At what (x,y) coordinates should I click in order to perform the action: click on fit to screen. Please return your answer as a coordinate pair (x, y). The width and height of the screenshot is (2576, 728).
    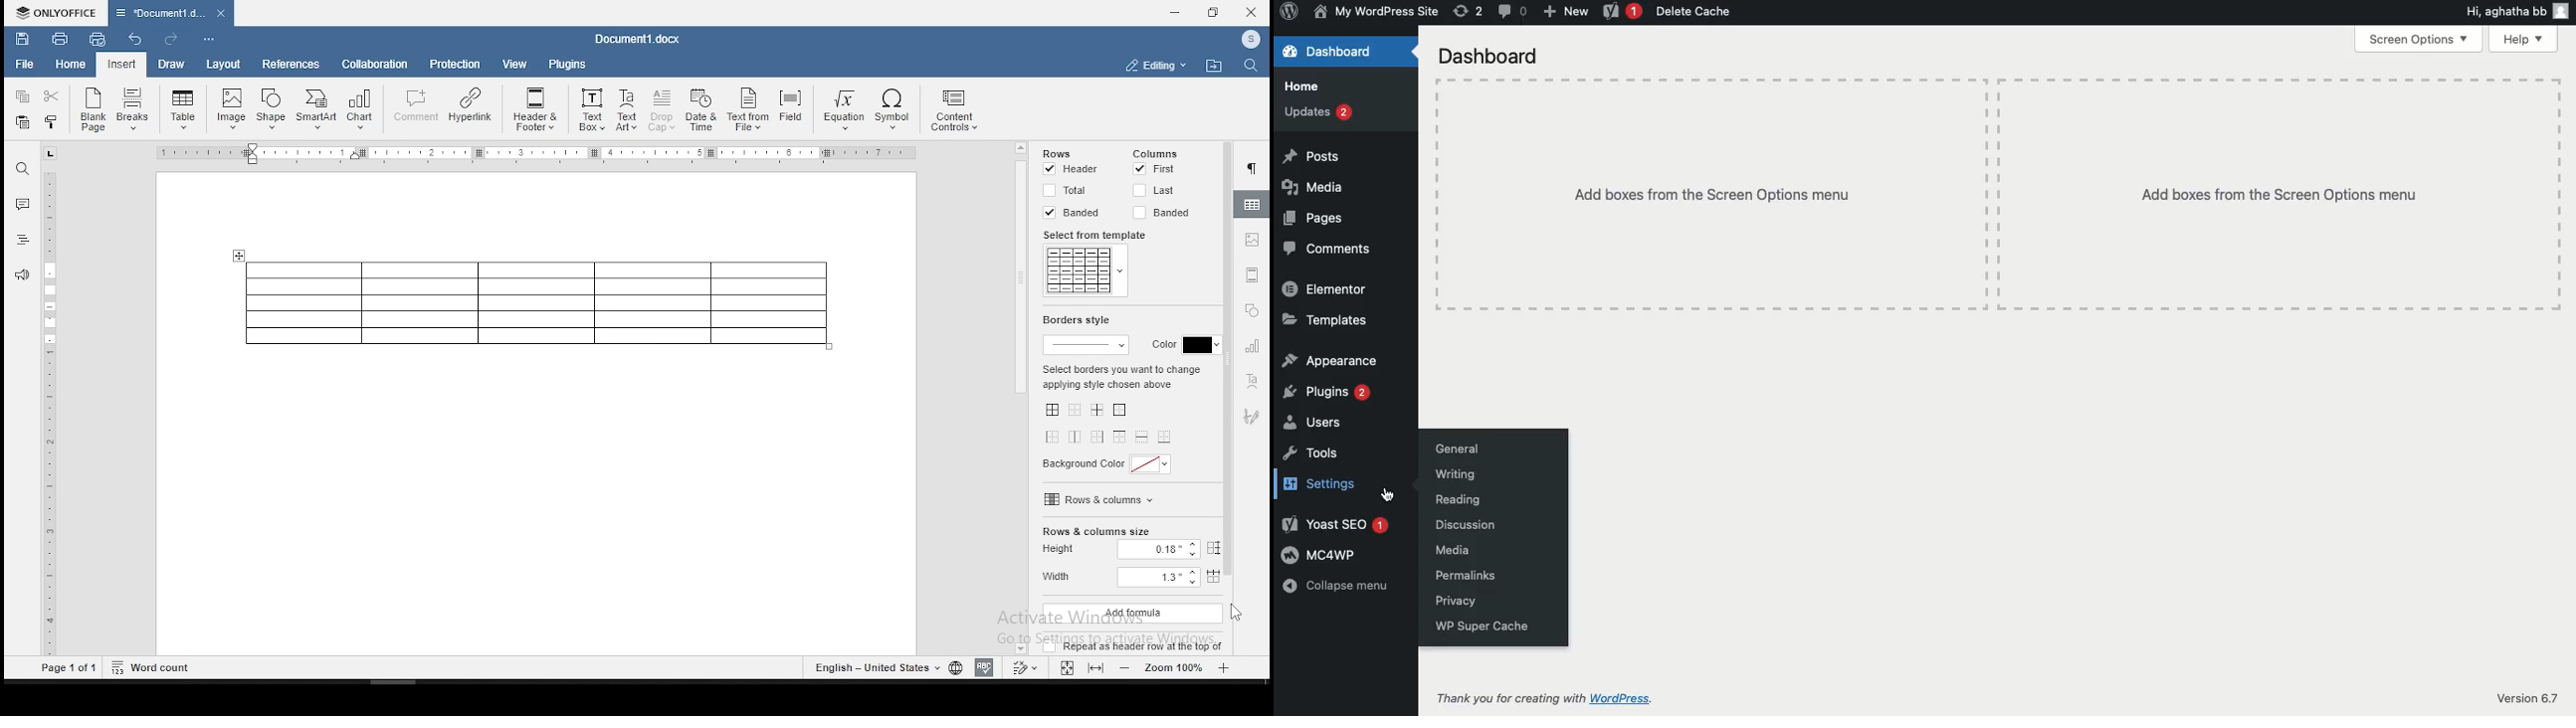
    Looking at the image, I should click on (1094, 668).